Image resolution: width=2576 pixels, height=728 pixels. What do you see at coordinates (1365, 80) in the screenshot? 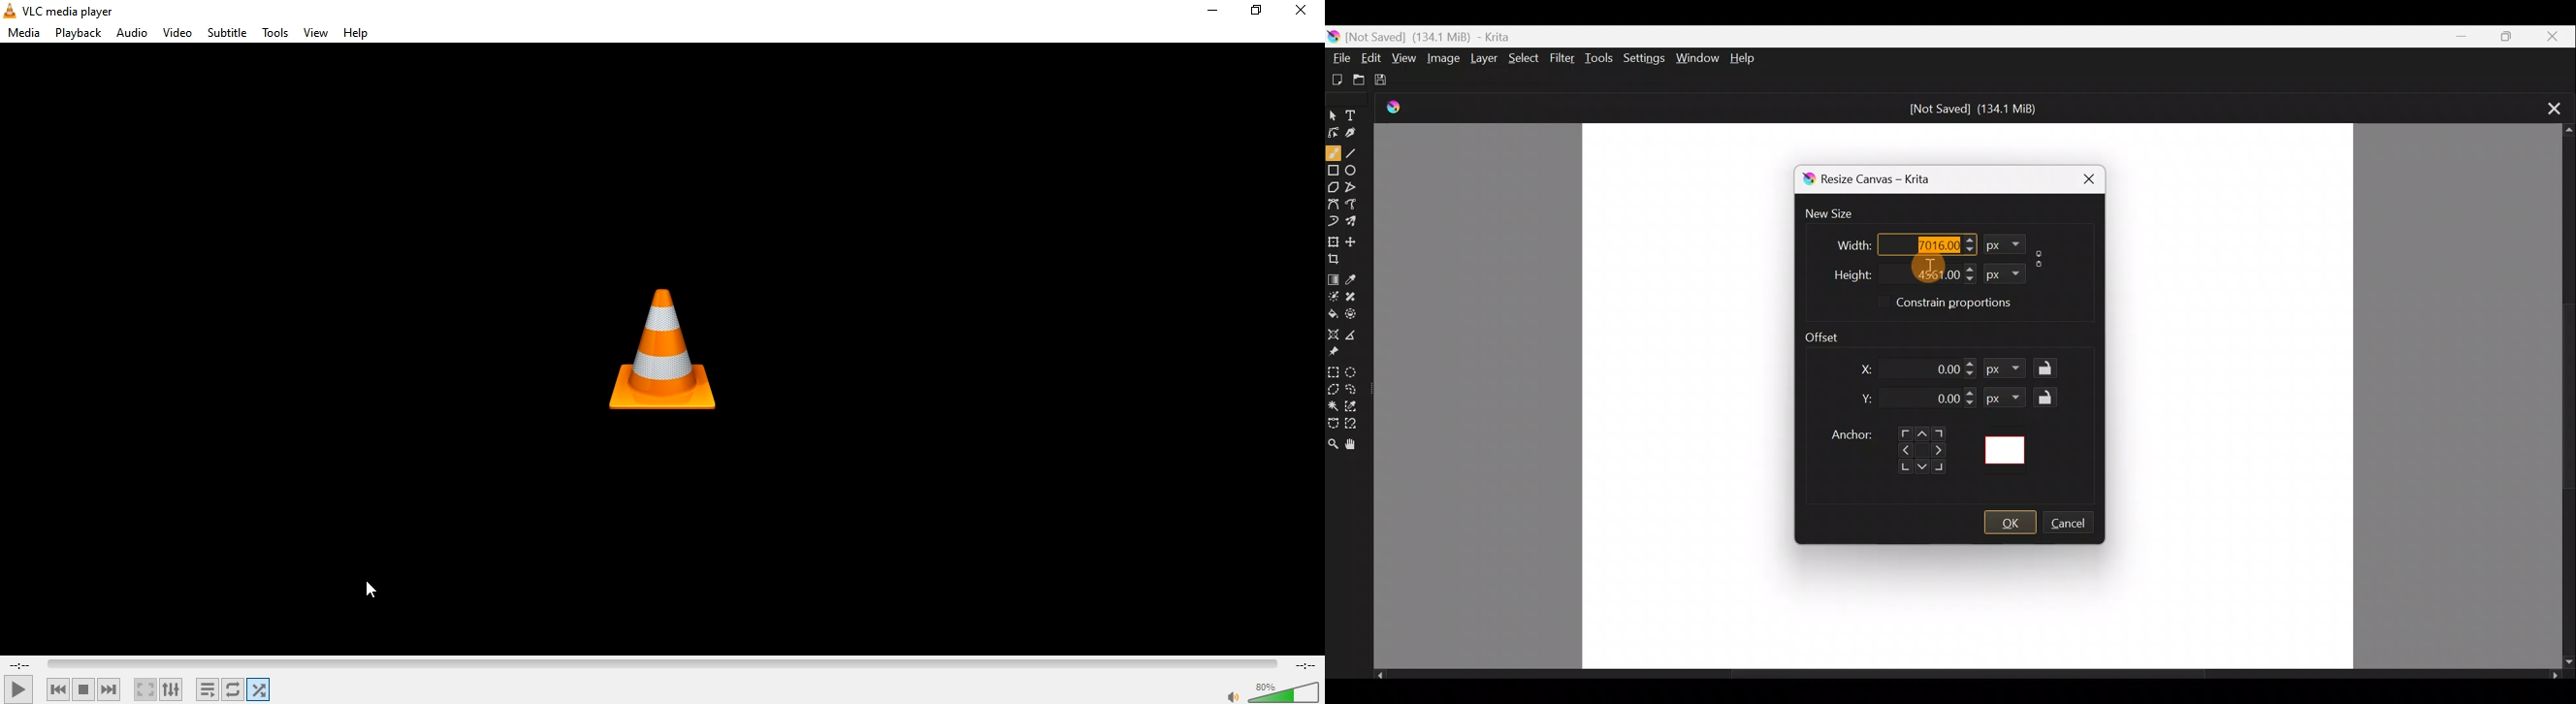
I see `Open an existing document` at bounding box center [1365, 80].